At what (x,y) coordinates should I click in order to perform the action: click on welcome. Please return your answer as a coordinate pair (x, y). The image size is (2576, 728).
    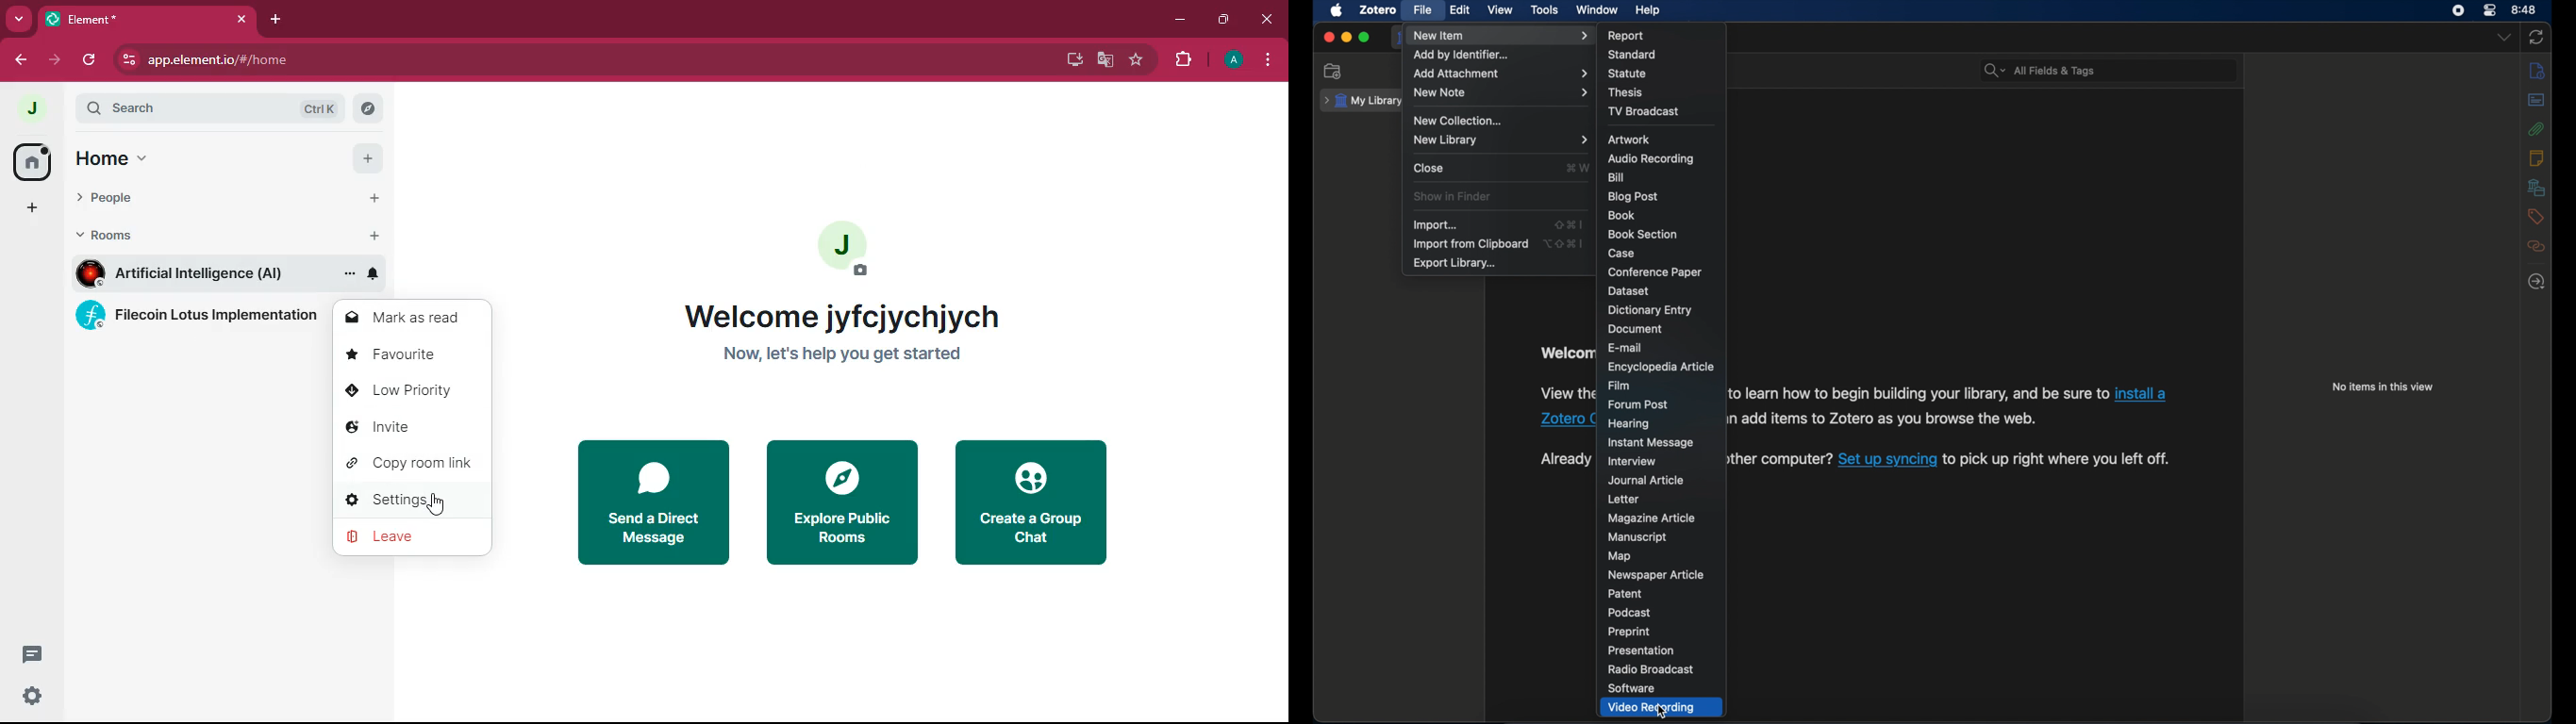
    Looking at the image, I should click on (843, 317).